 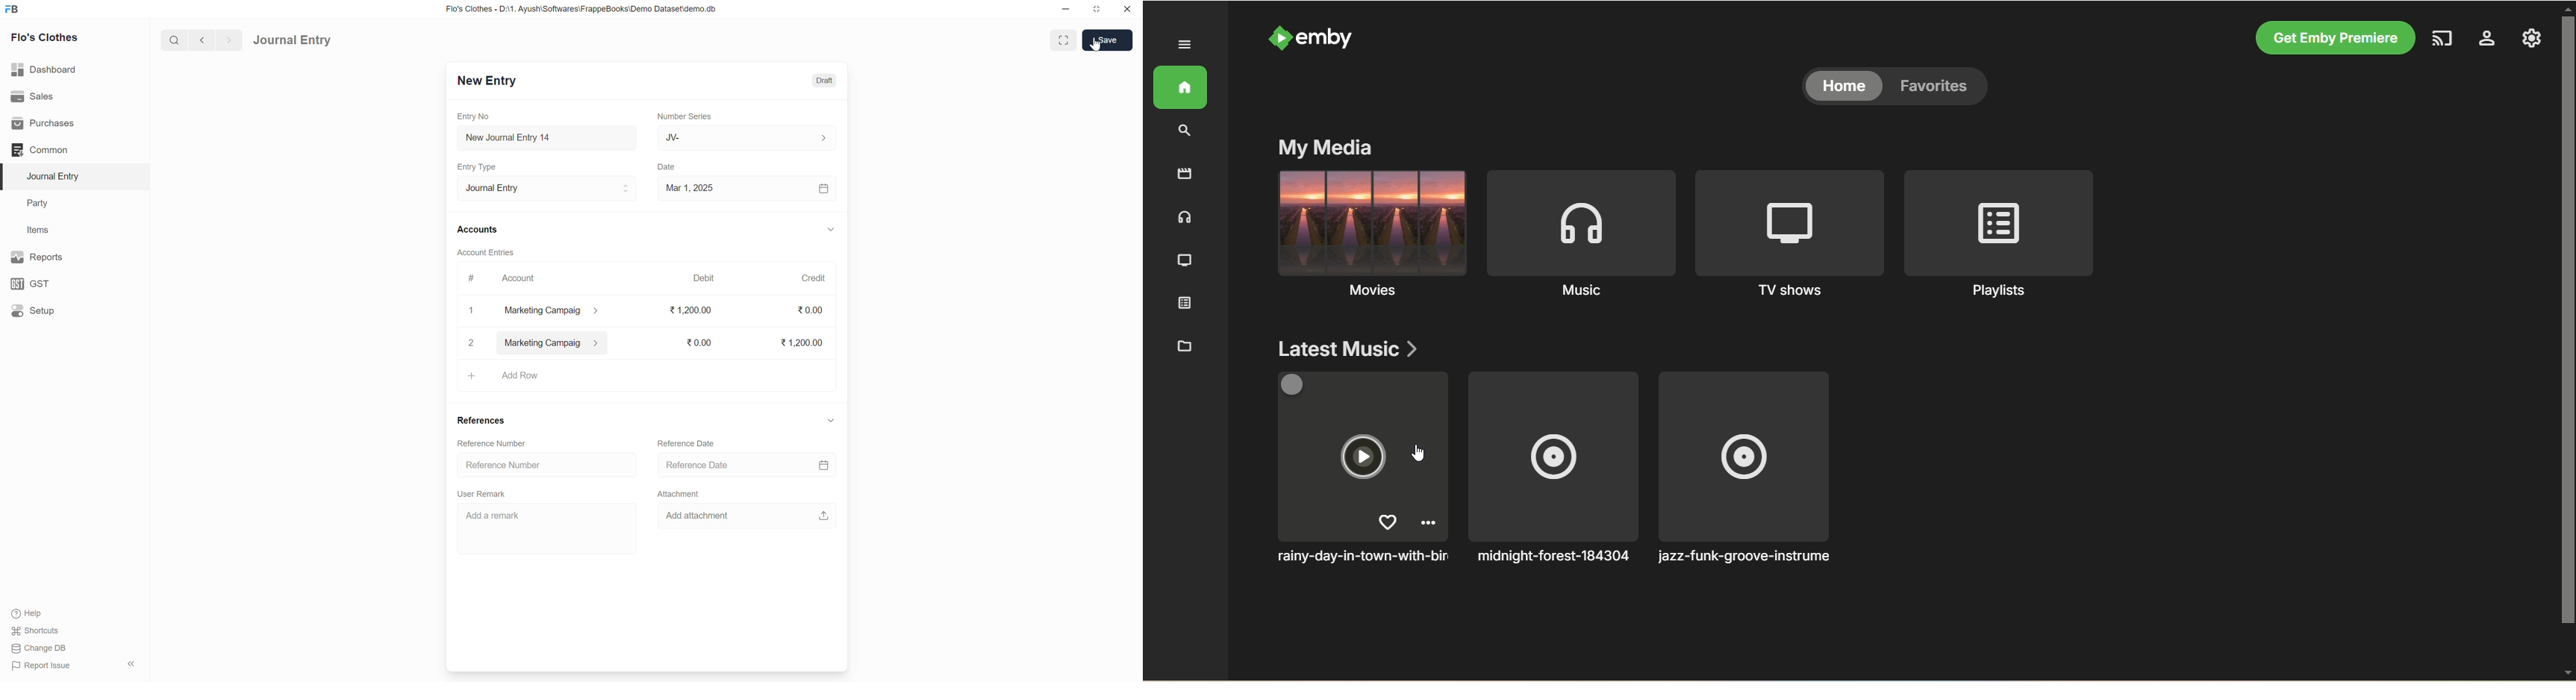 I want to click on forward, so click(x=227, y=40).